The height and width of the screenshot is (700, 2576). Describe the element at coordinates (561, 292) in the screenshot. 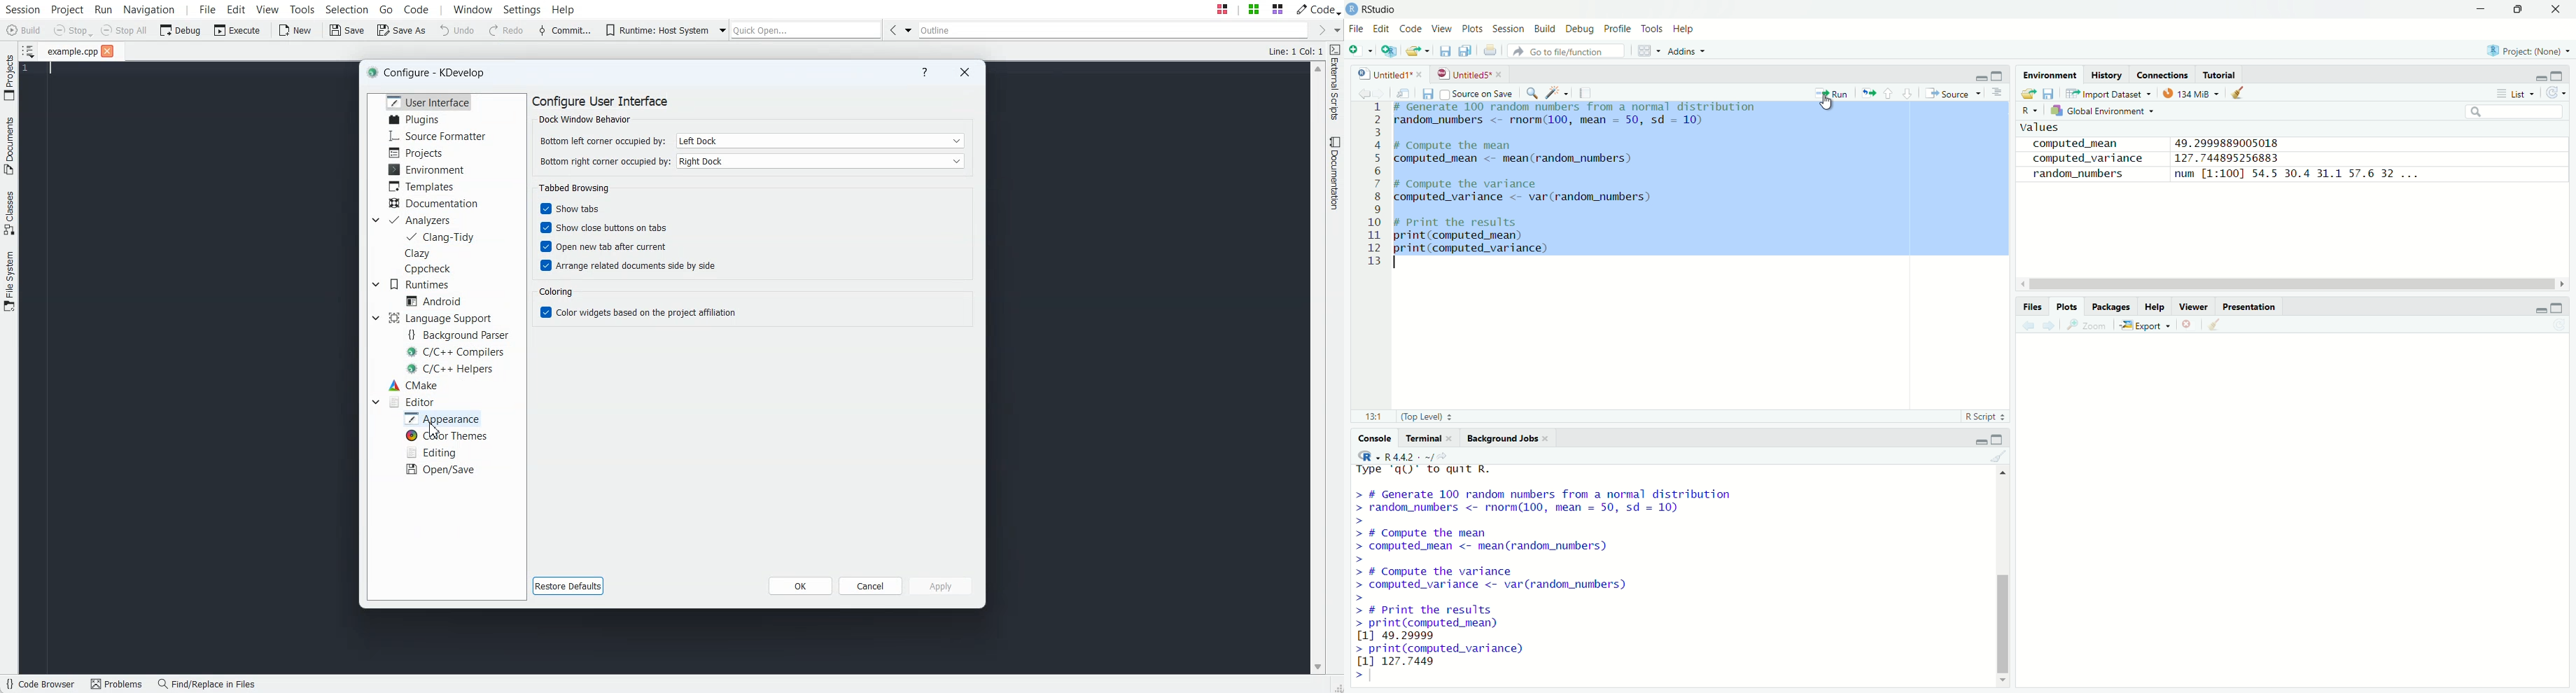

I see `Text` at that location.